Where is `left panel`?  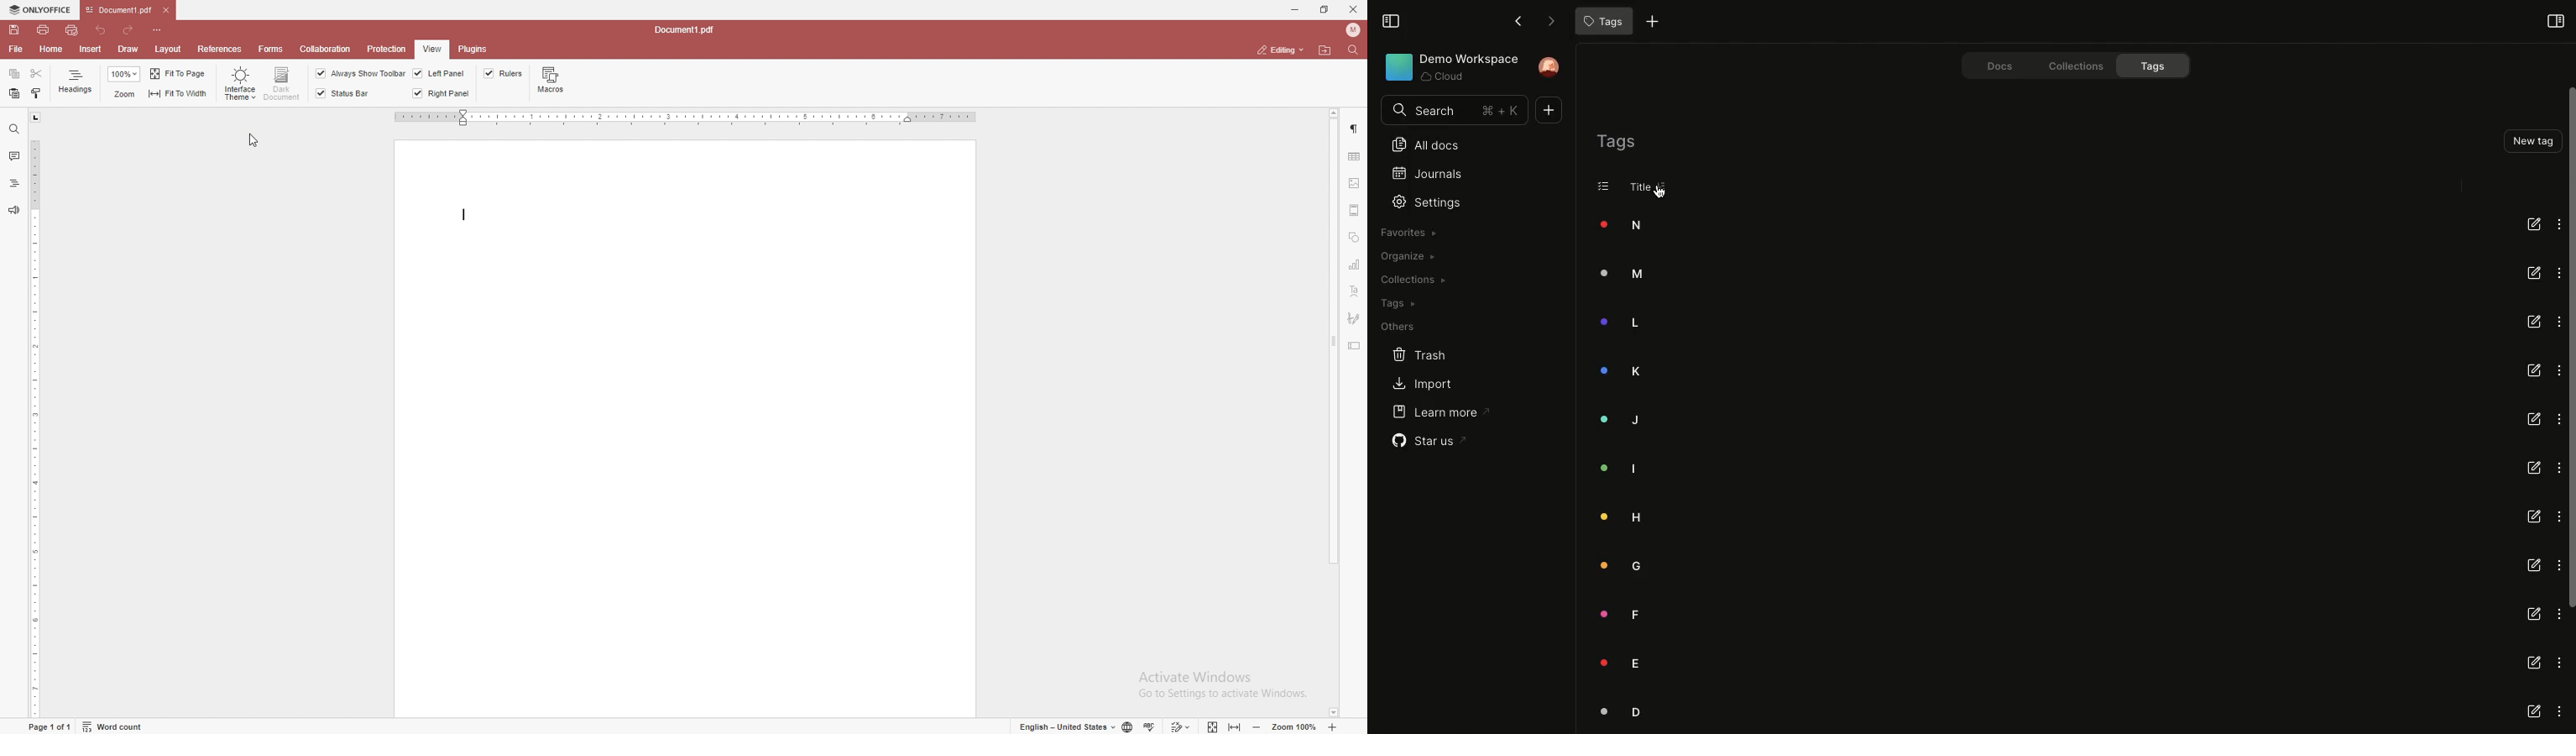
left panel is located at coordinates (439, 73).